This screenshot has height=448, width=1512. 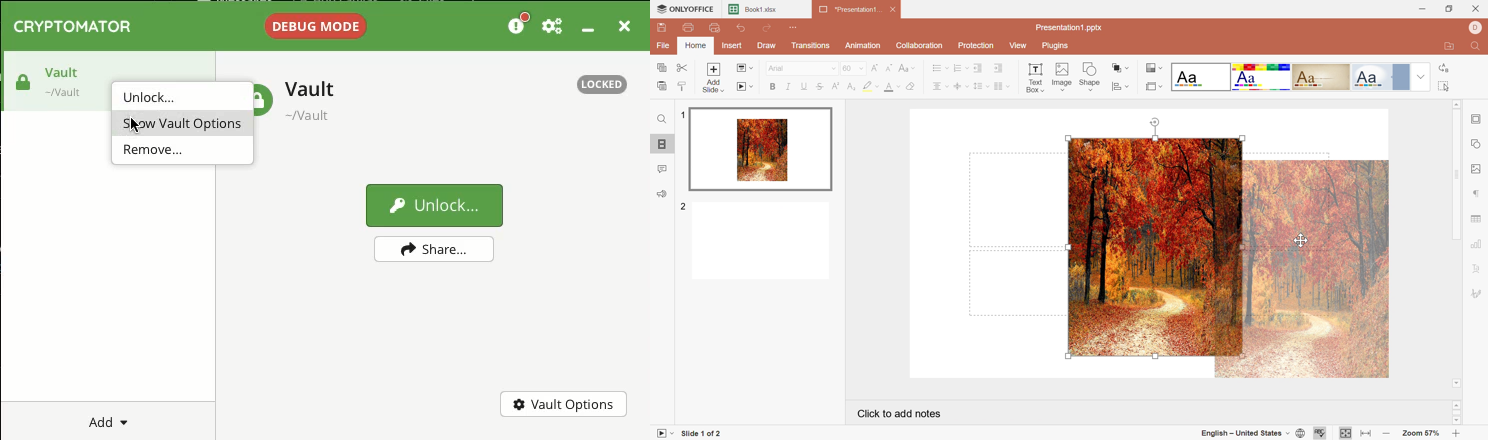 What do you see at coordinates (186, 153) in the screenshot?
I see `Remove...` at bounding box center [186, 153].